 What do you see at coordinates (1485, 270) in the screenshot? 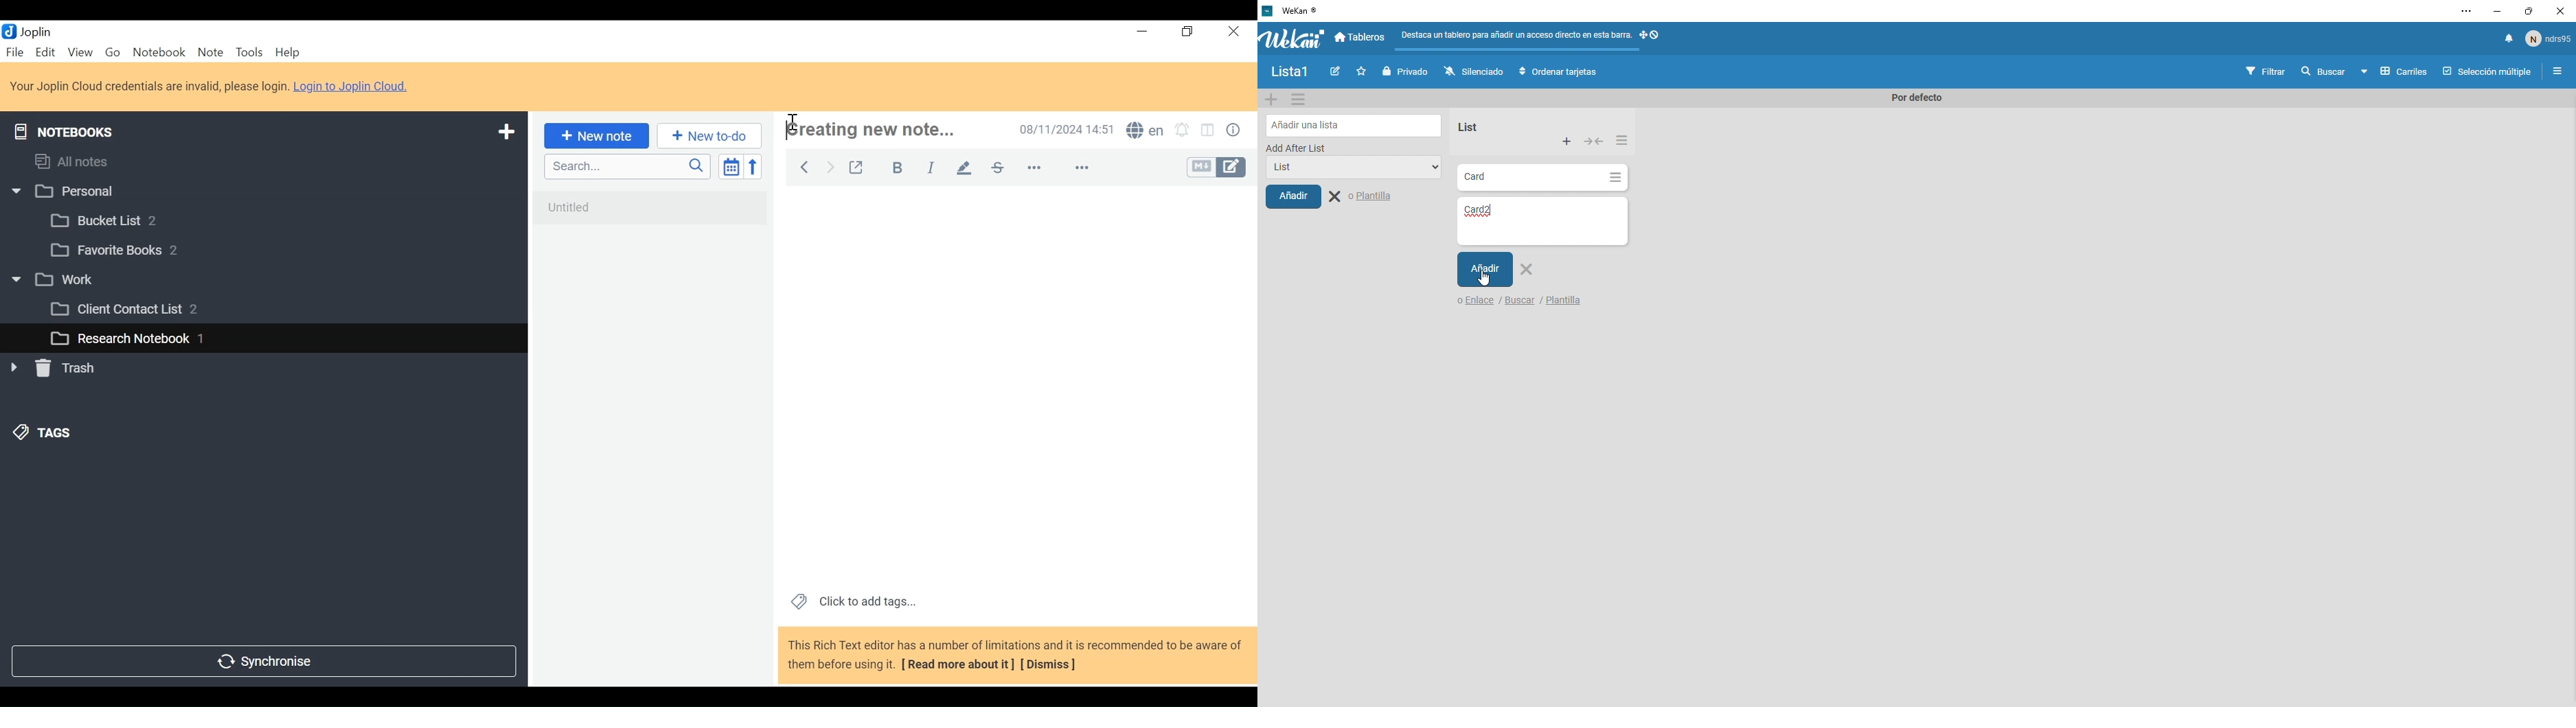
I see `Add` at bounding box center [1485, 270].